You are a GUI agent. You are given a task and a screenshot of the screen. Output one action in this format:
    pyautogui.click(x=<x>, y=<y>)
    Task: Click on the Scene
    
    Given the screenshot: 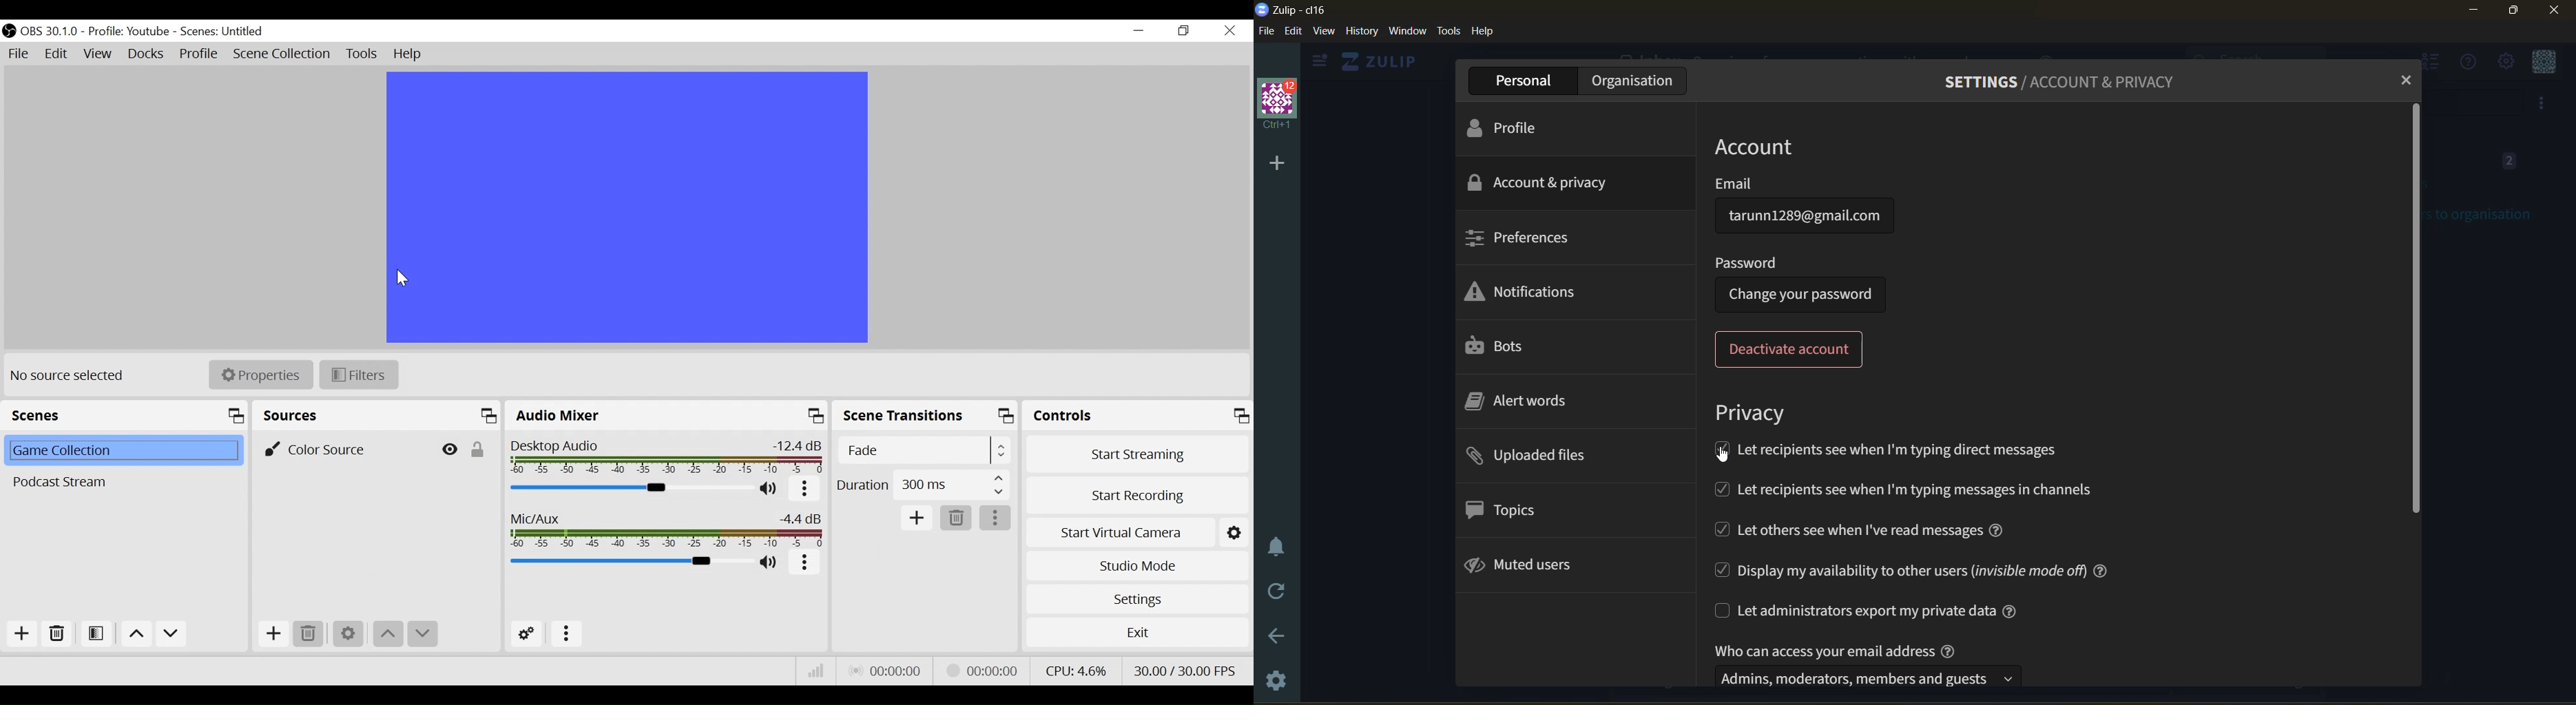 What is the action you would take?
    pyautogui.click(x=121, y=452)
    